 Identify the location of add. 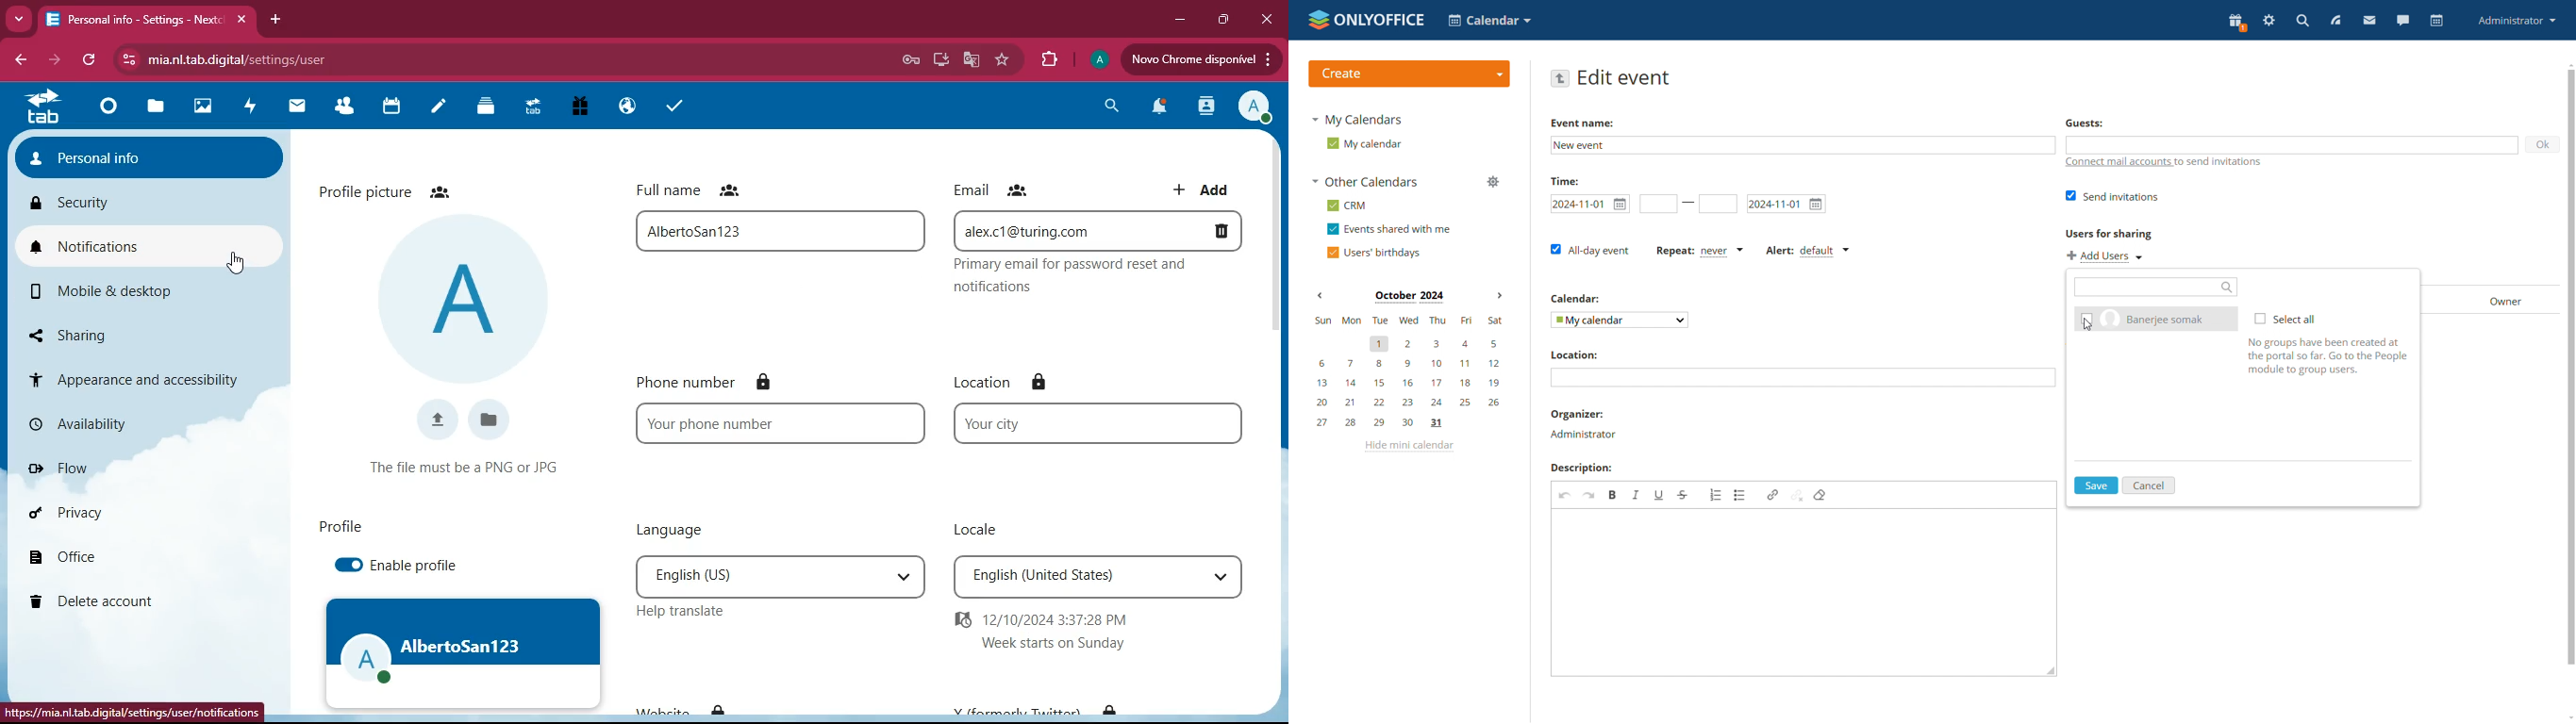
(1208, 189).